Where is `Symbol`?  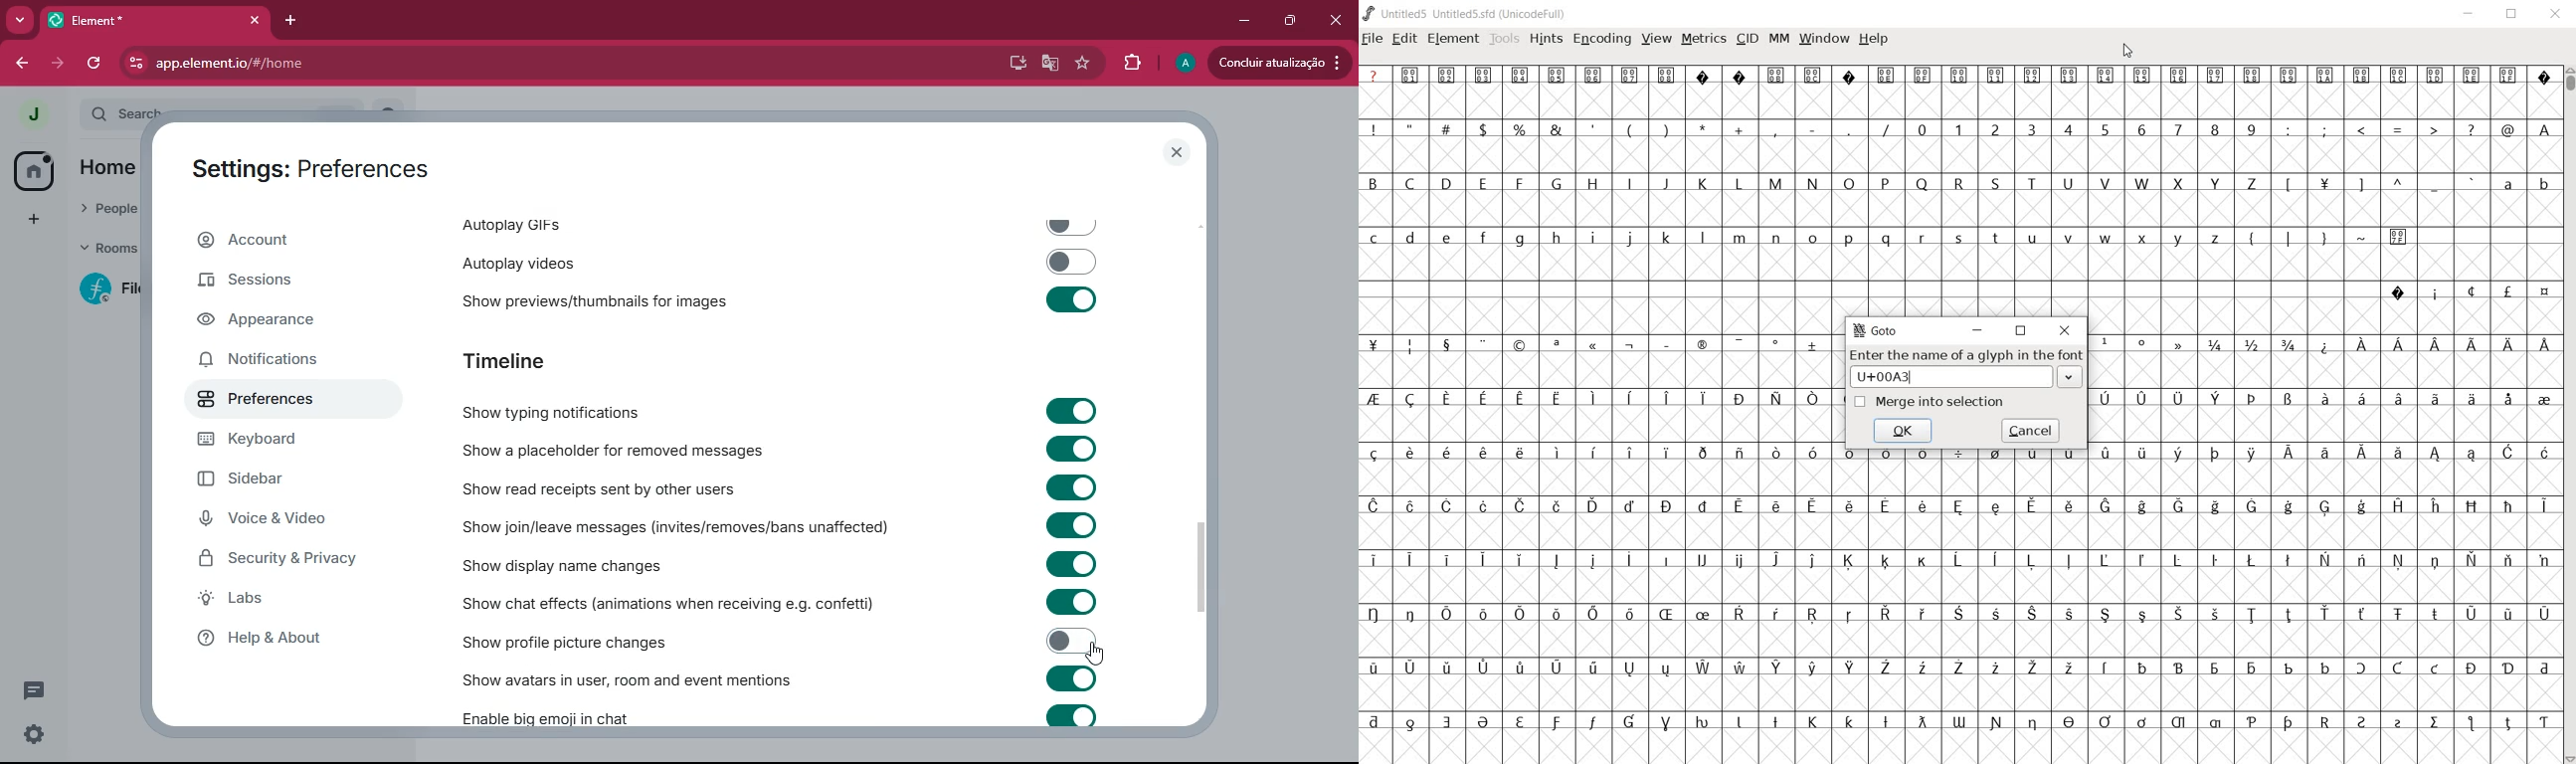
Symbol is located at coordinates (2252, 454).